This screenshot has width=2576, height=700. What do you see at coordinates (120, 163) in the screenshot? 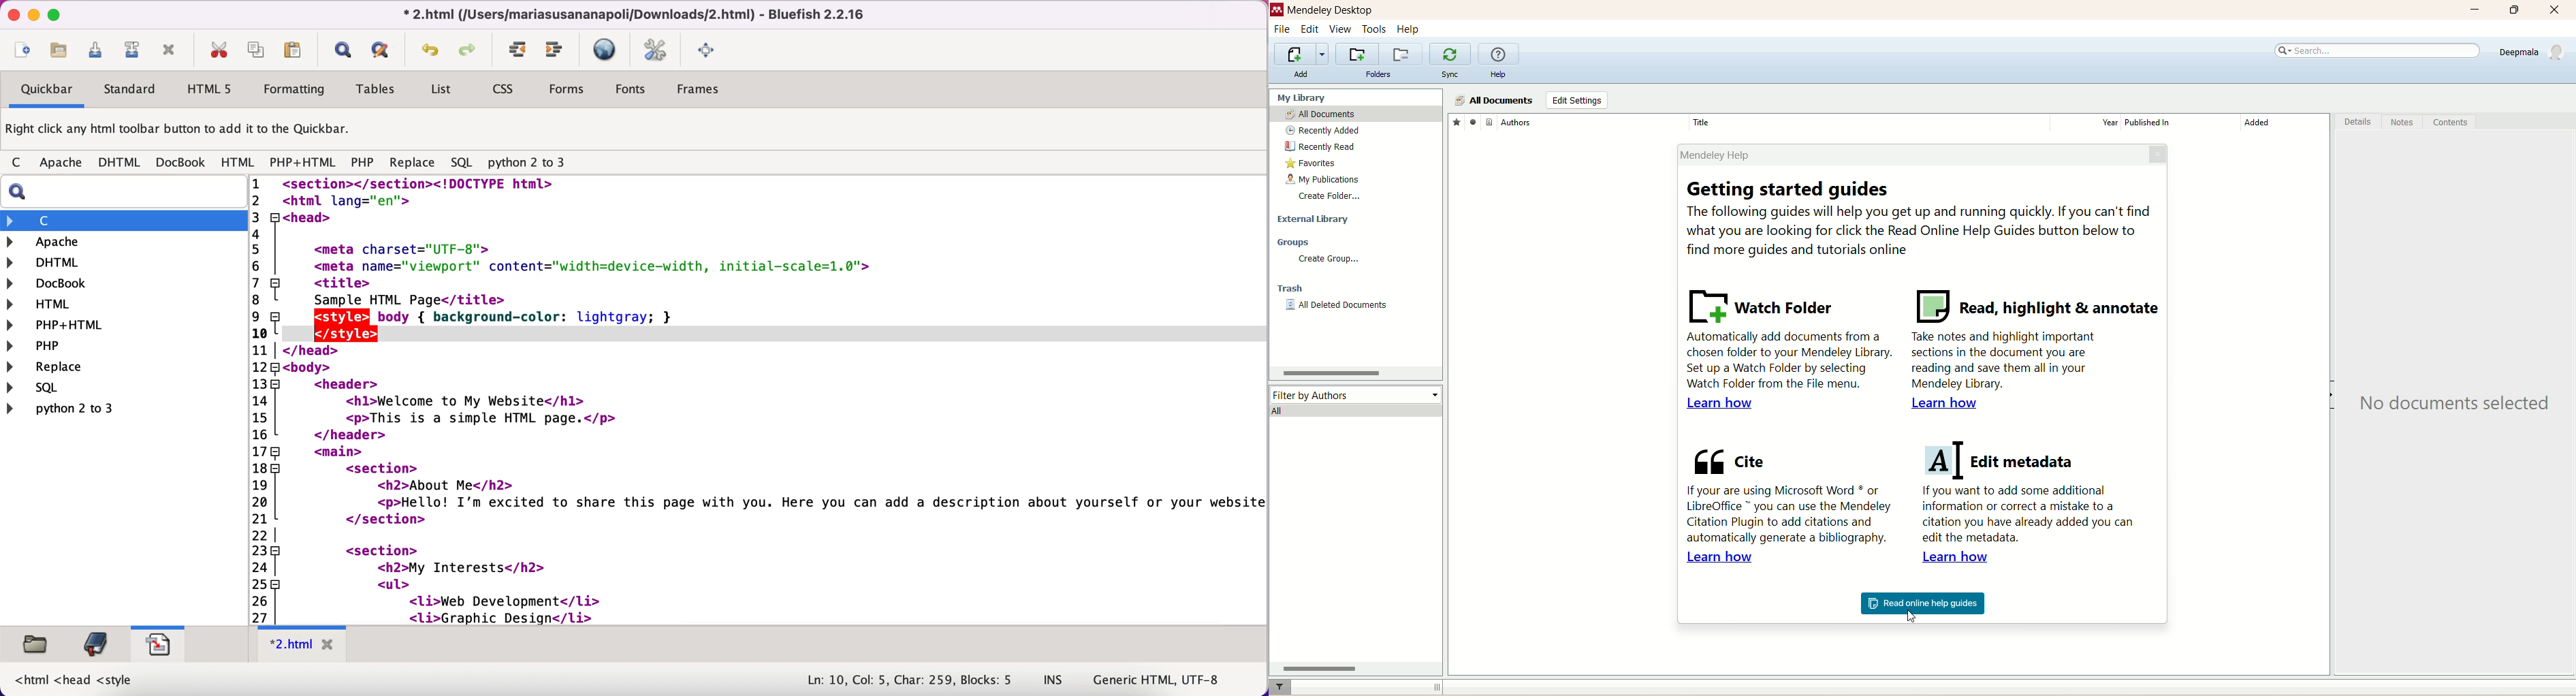
I see `dhtml` at bounding box center [120, 163].